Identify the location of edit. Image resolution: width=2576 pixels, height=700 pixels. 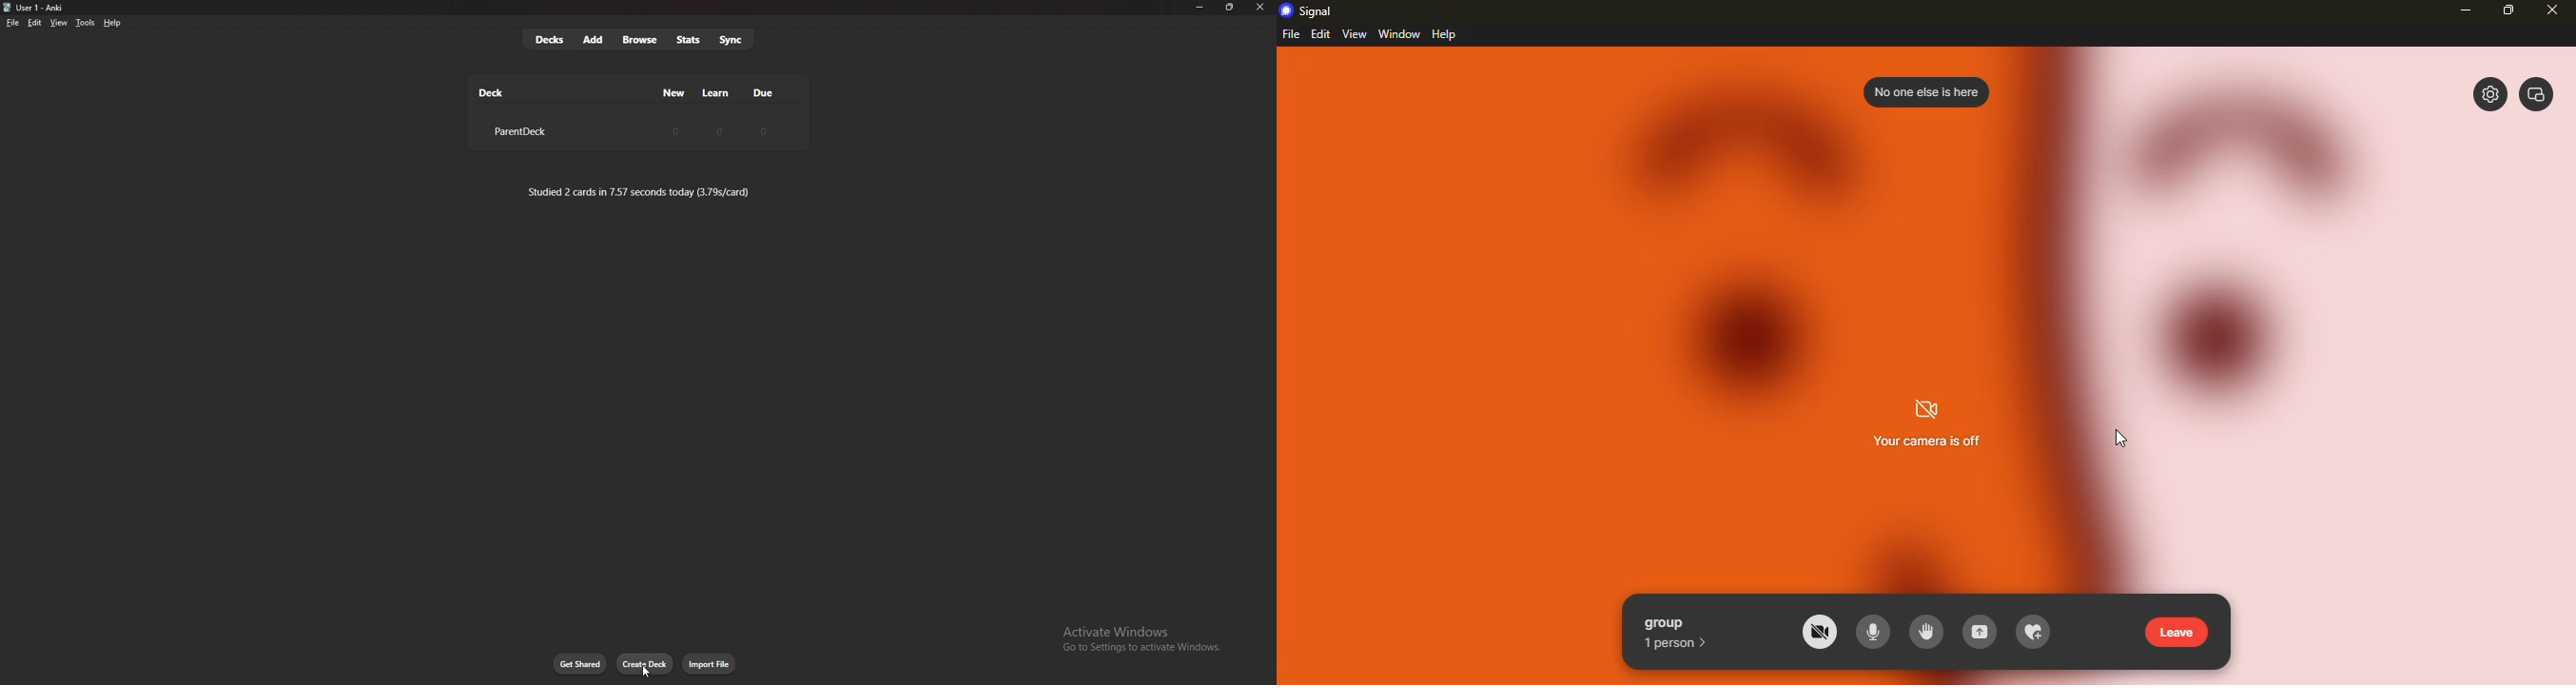
(33, 23).